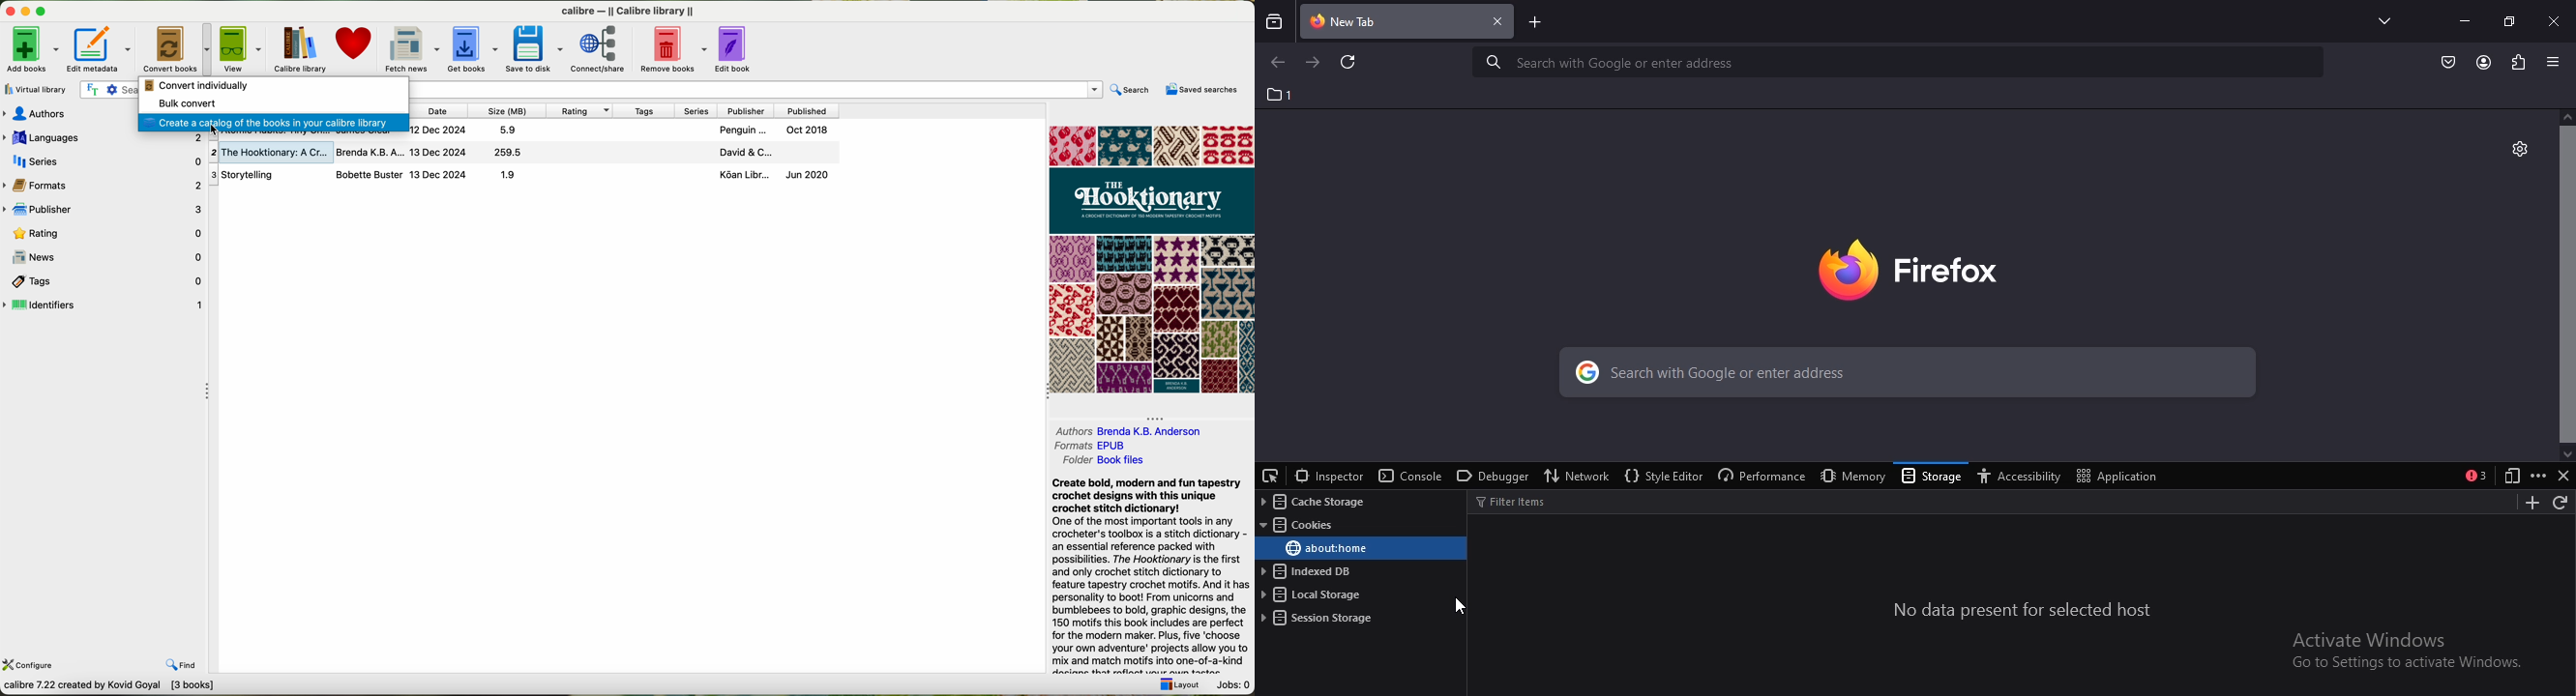 The width and height of the screenshot is (2576, 700). What do you see at coordinates (1275, 21) in the screenshot?
I see `search tabs` at bounding box center [1275, 21].